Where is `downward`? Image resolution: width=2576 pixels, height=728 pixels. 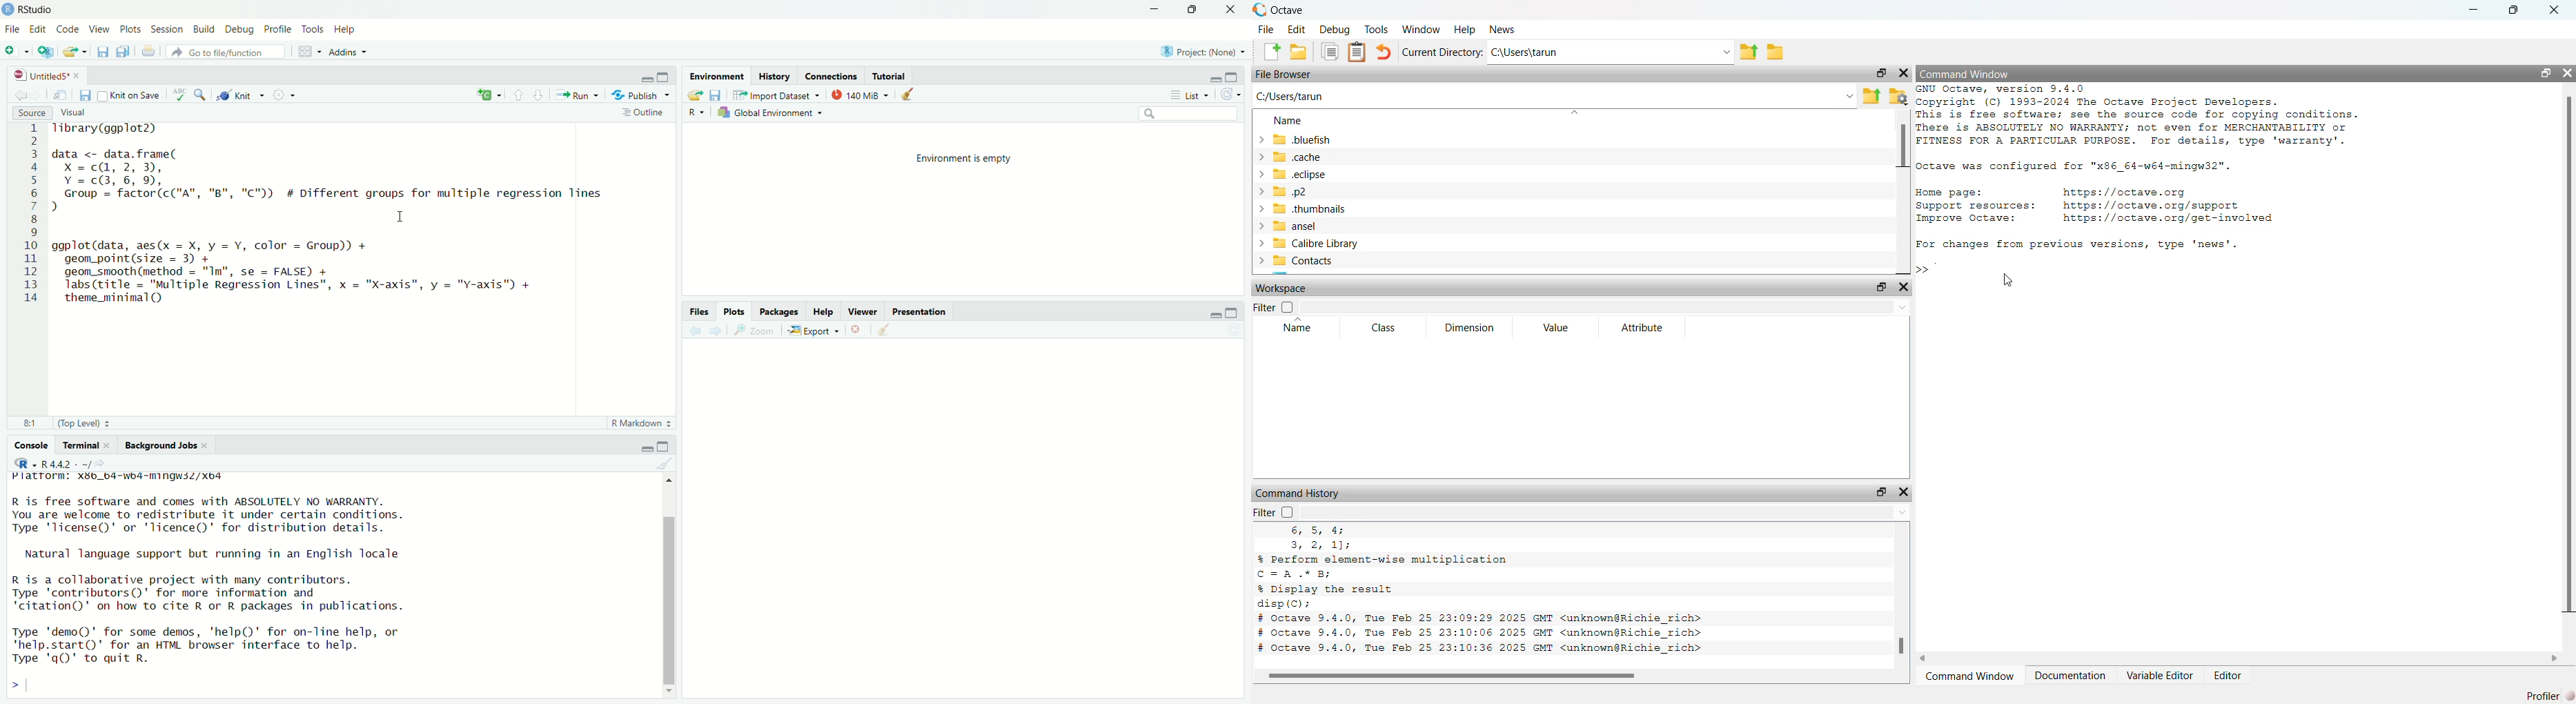
downward is located at coordinates (542, 97).